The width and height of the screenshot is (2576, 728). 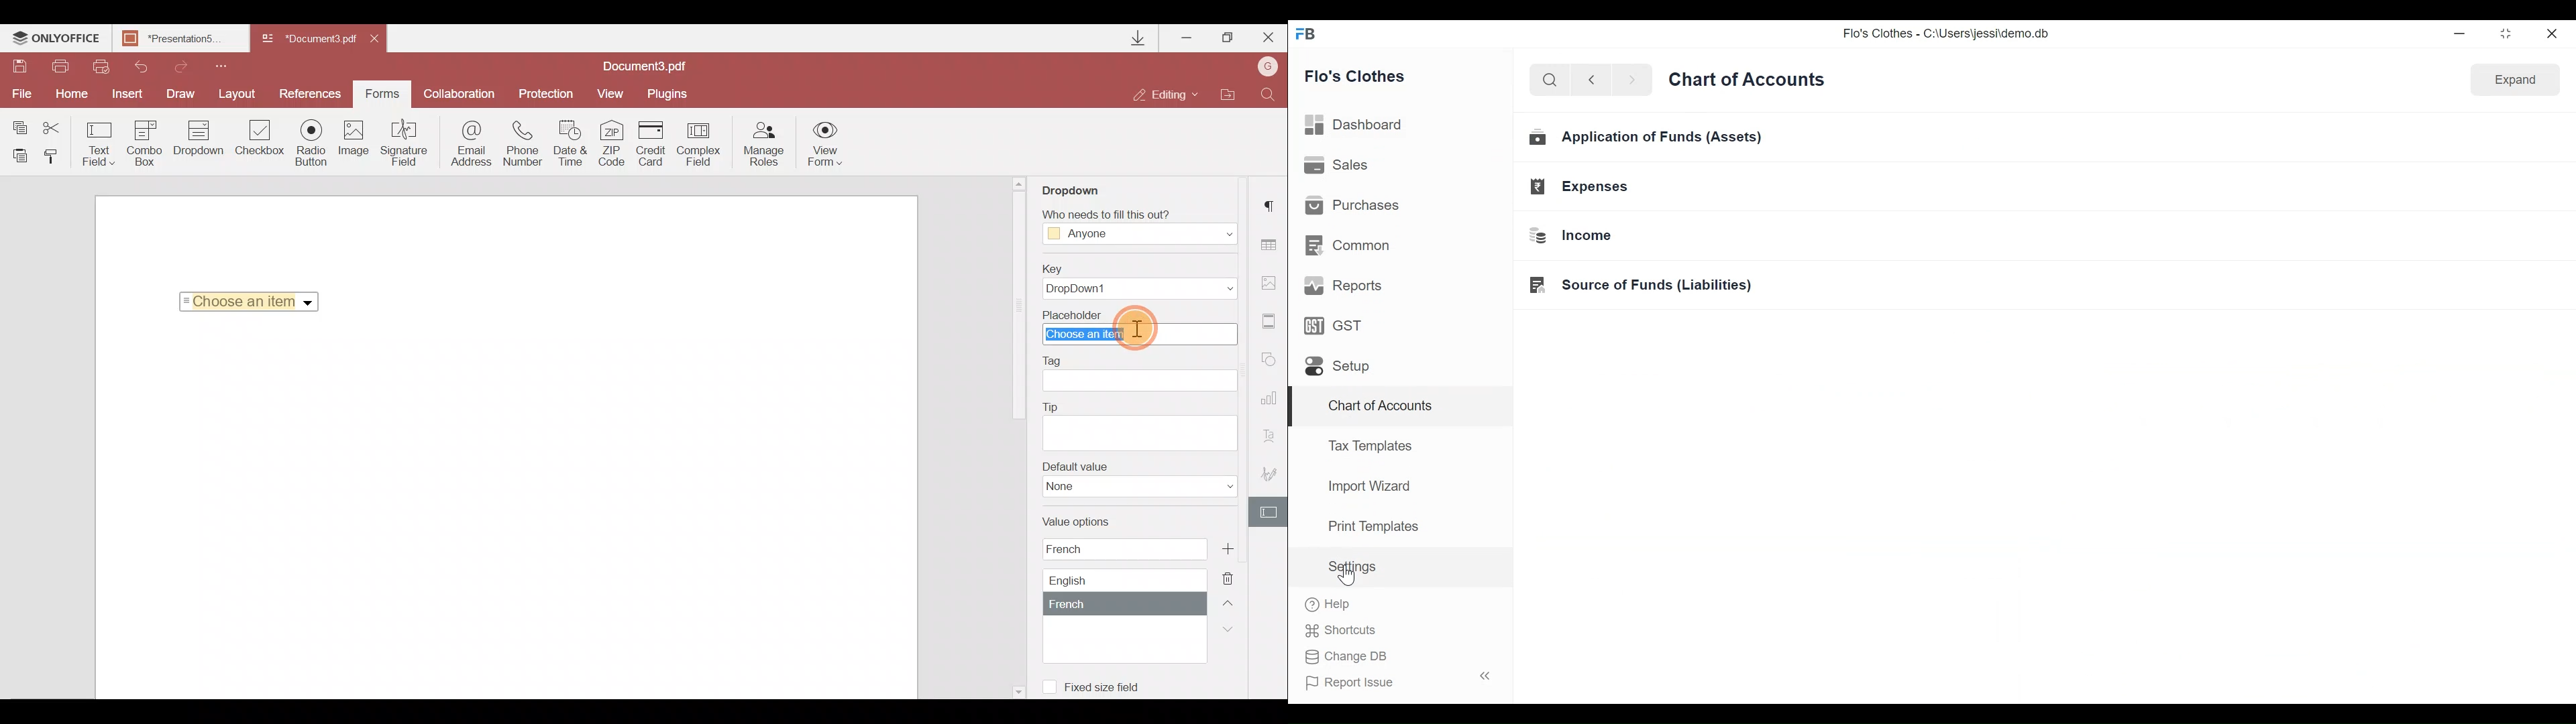 I want to click on scroll bar, so click(x=1017, y=308).